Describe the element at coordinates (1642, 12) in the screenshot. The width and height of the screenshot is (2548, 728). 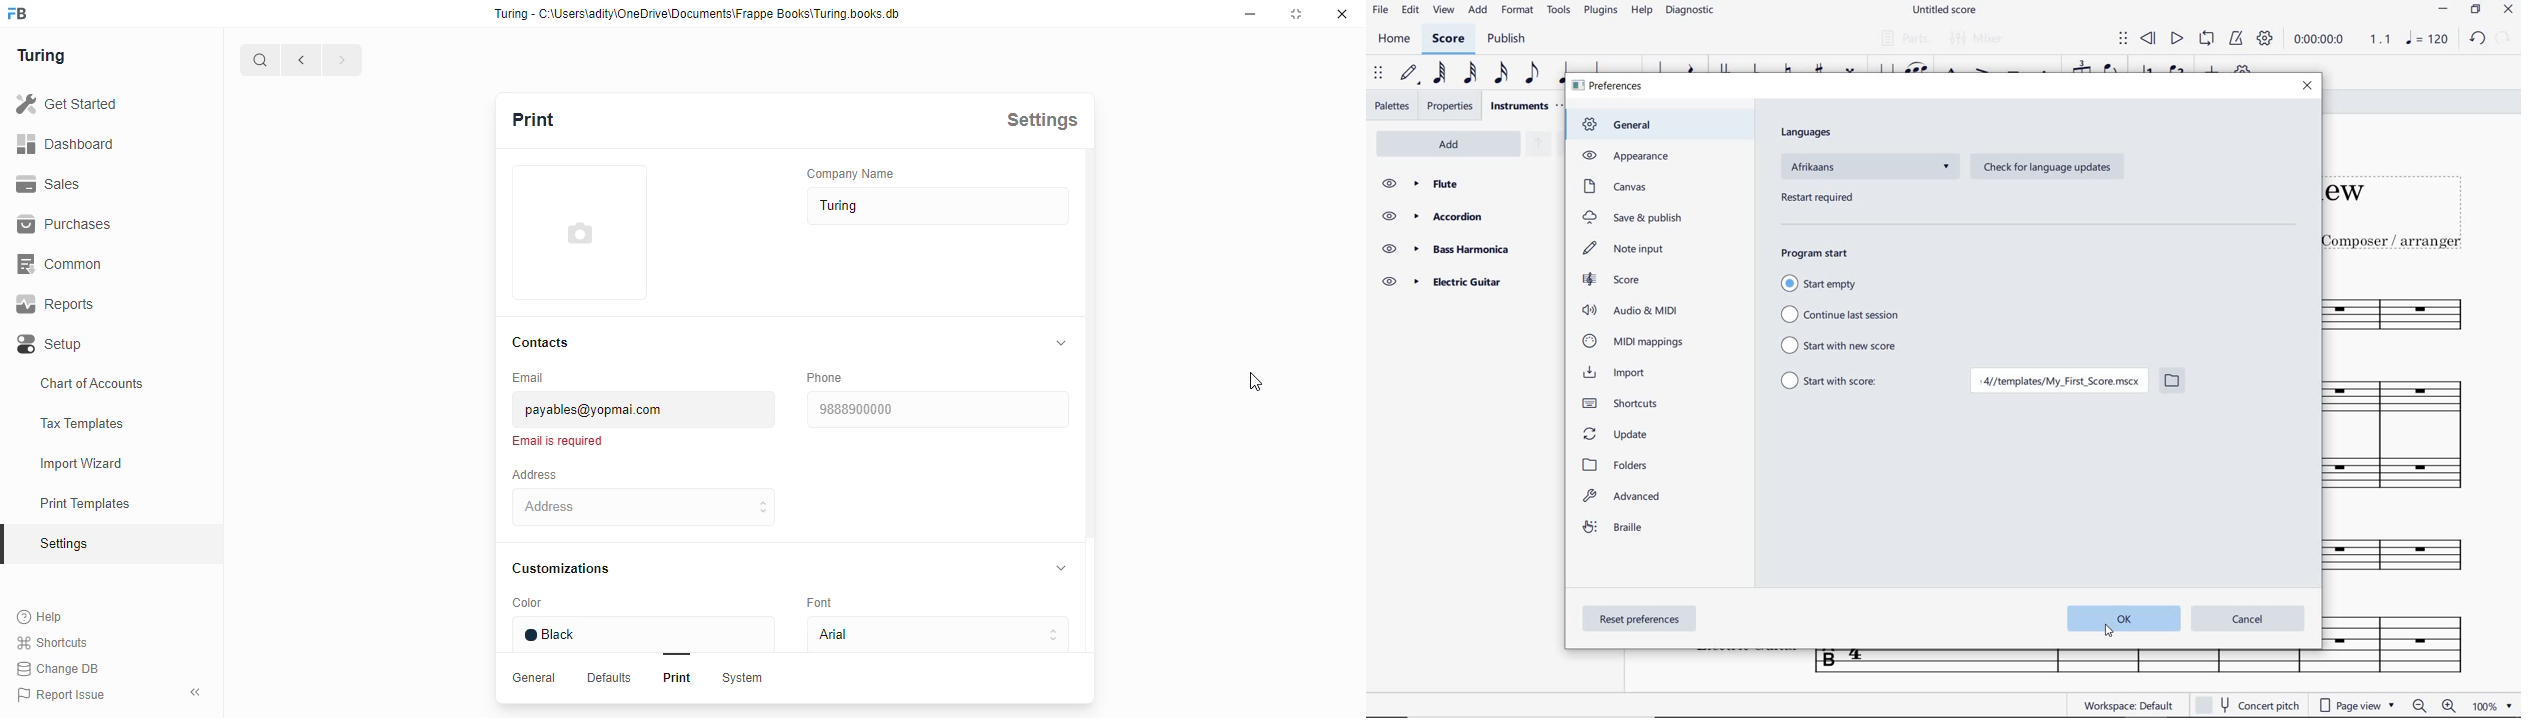
I see `help` at that location.